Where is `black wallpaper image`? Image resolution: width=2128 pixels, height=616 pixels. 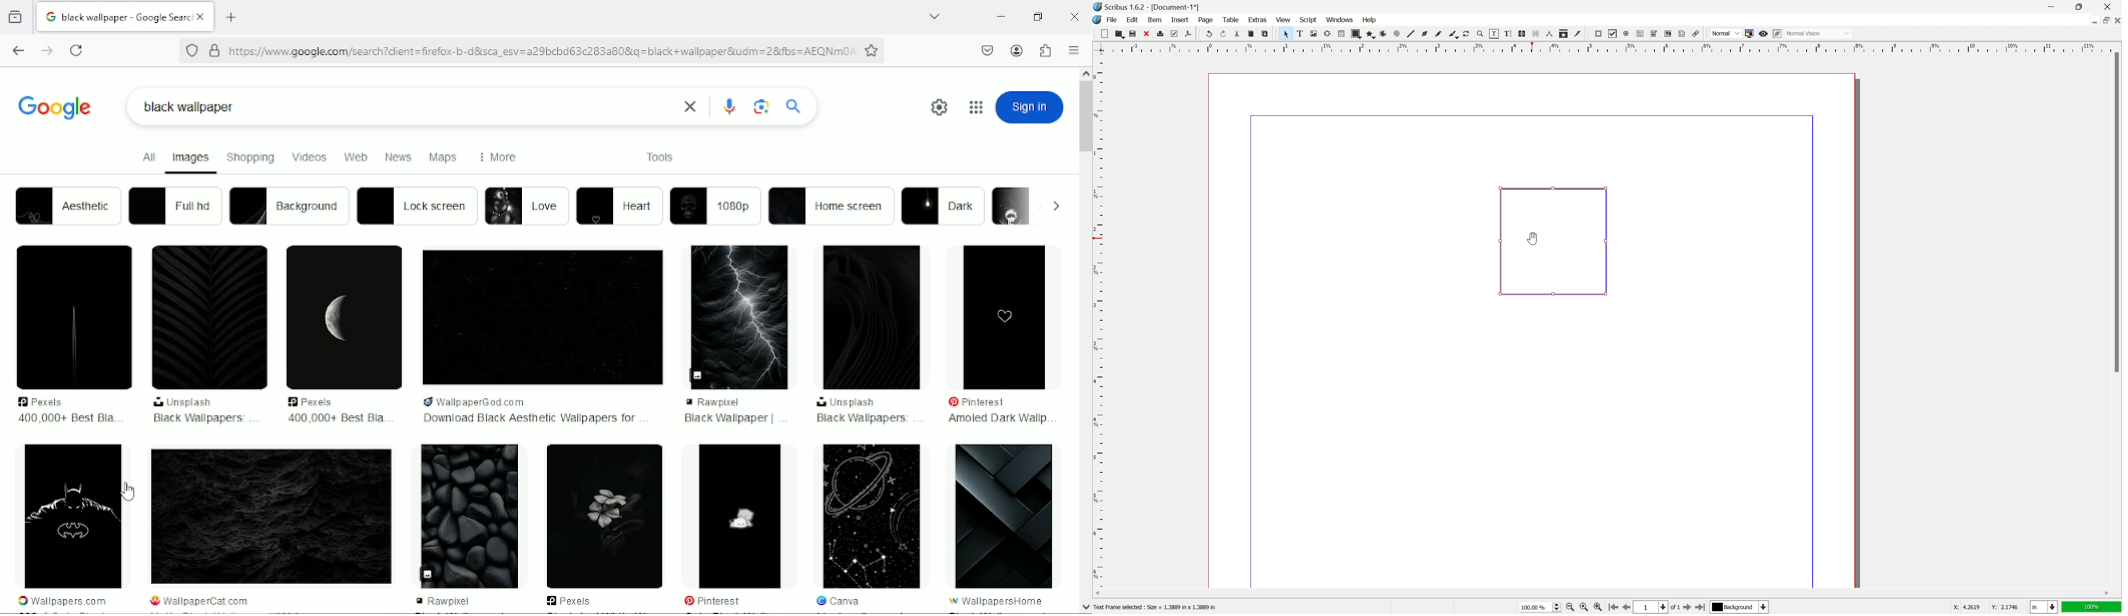
black wallpaper image is located at coordinates (468, 517).